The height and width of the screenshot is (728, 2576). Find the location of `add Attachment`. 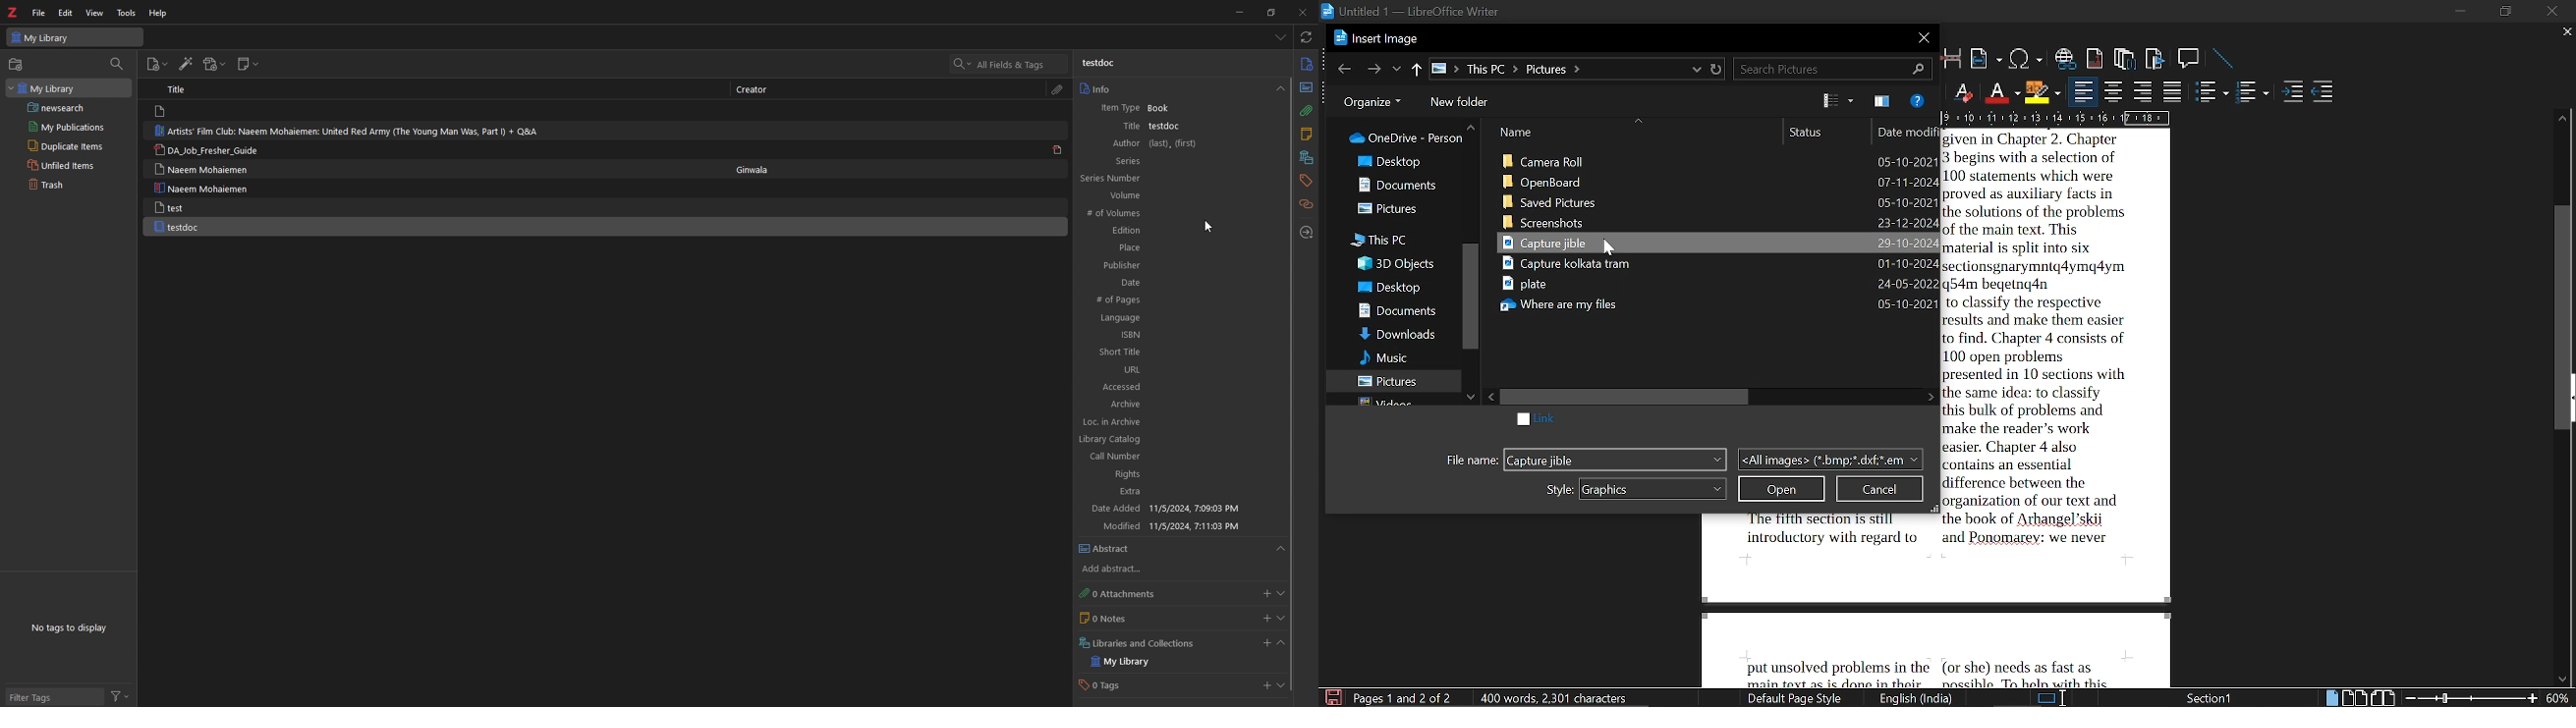

add Attachment is located at coordinates (1264, 591).